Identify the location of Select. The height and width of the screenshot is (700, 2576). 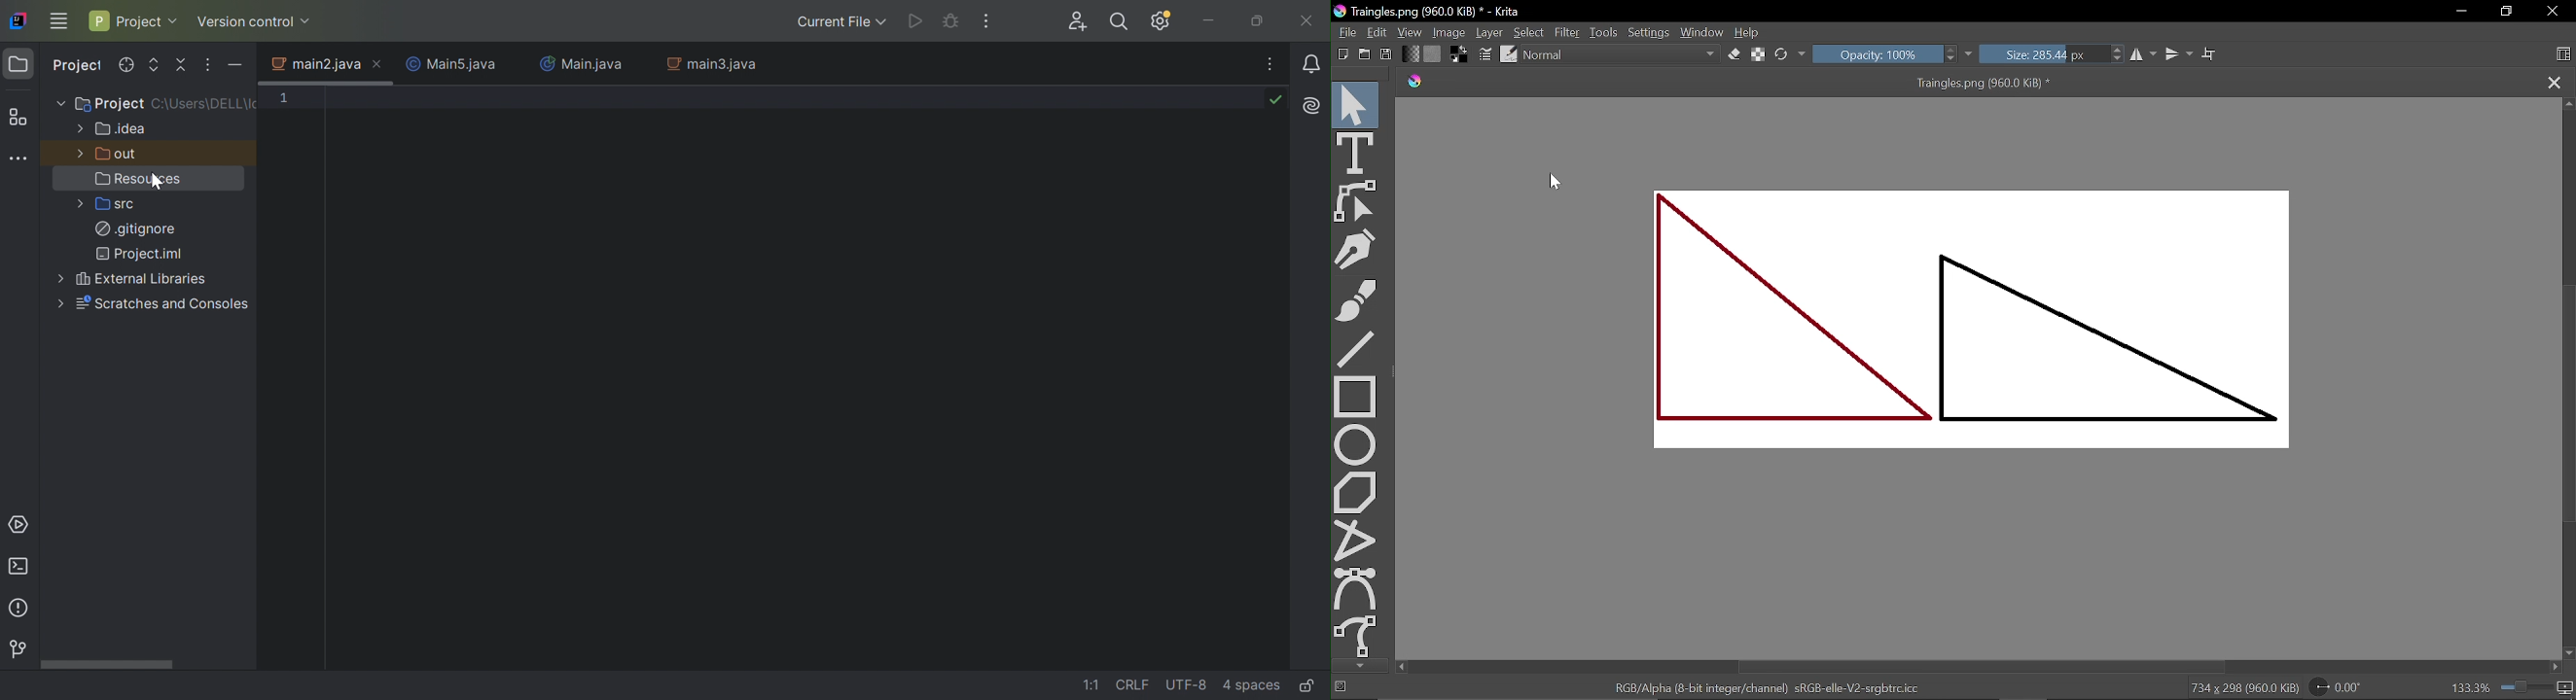
(1527, 34).